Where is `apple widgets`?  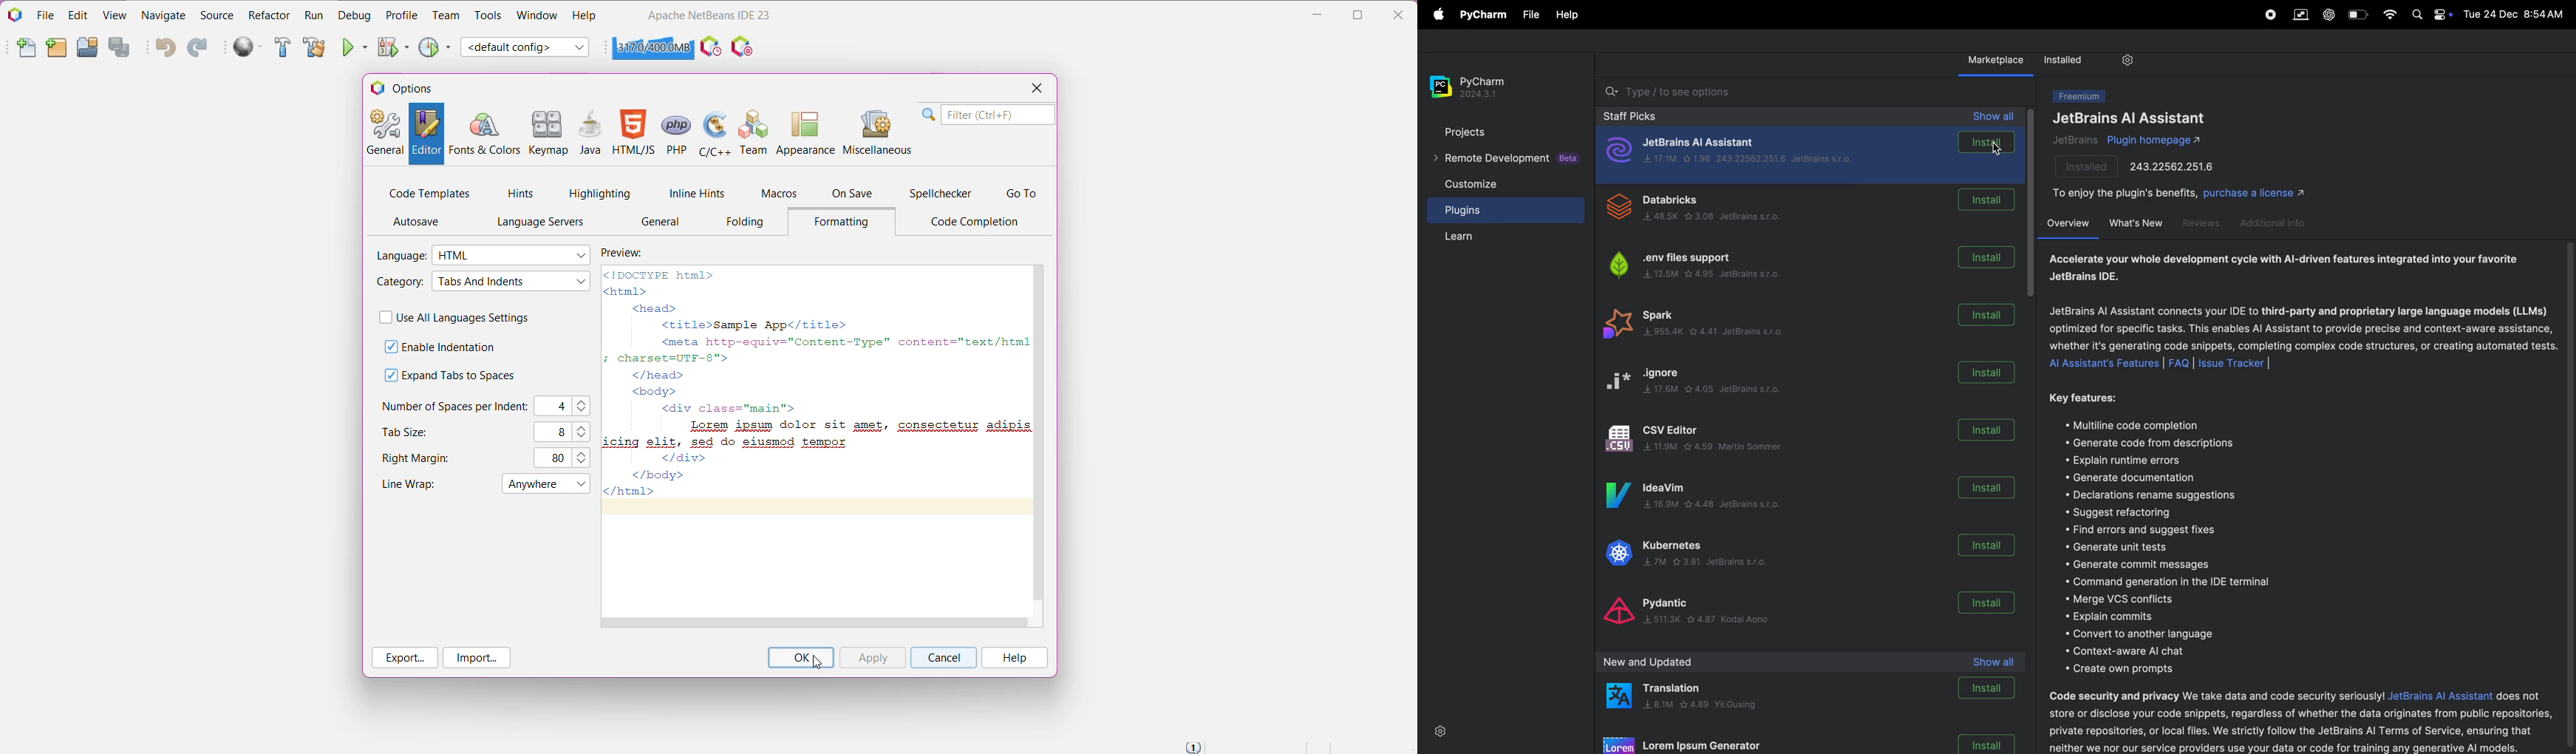 apple widgets is located at coordinates (2428, 15).